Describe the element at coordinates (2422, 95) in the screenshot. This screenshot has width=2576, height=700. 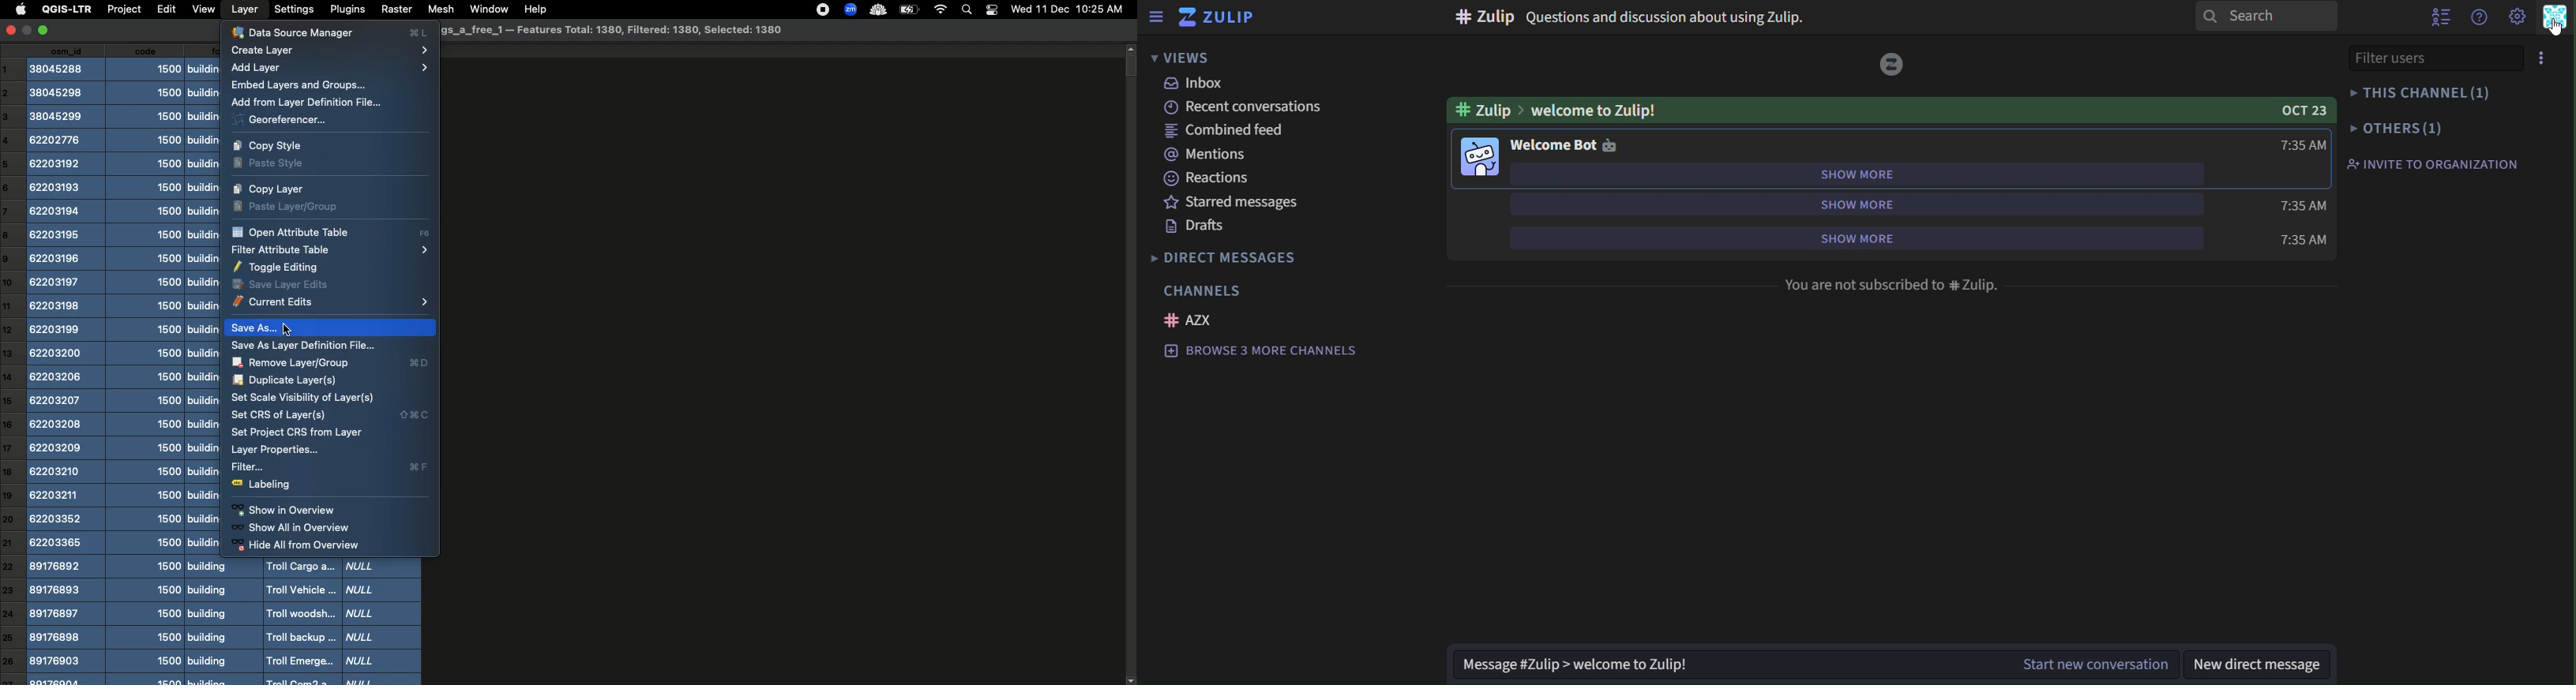
I see `this channel` at that location.